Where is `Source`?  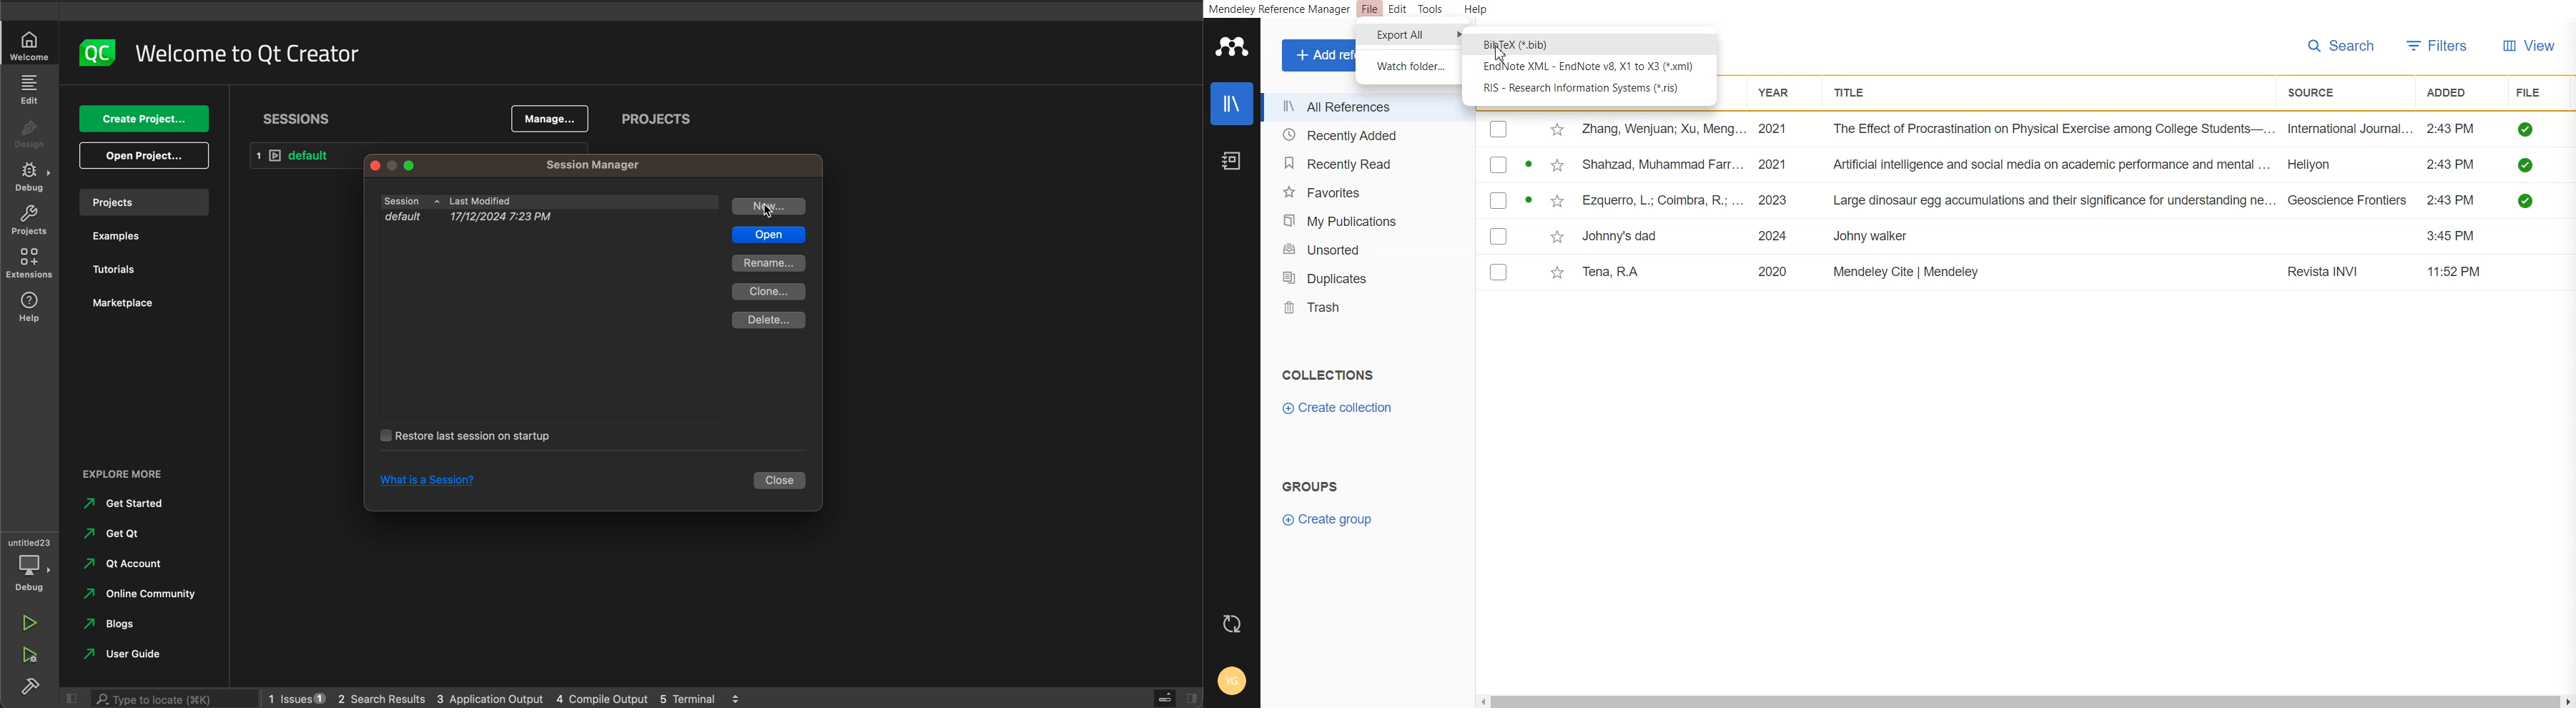 Source is located at coordinates (2318, 93).